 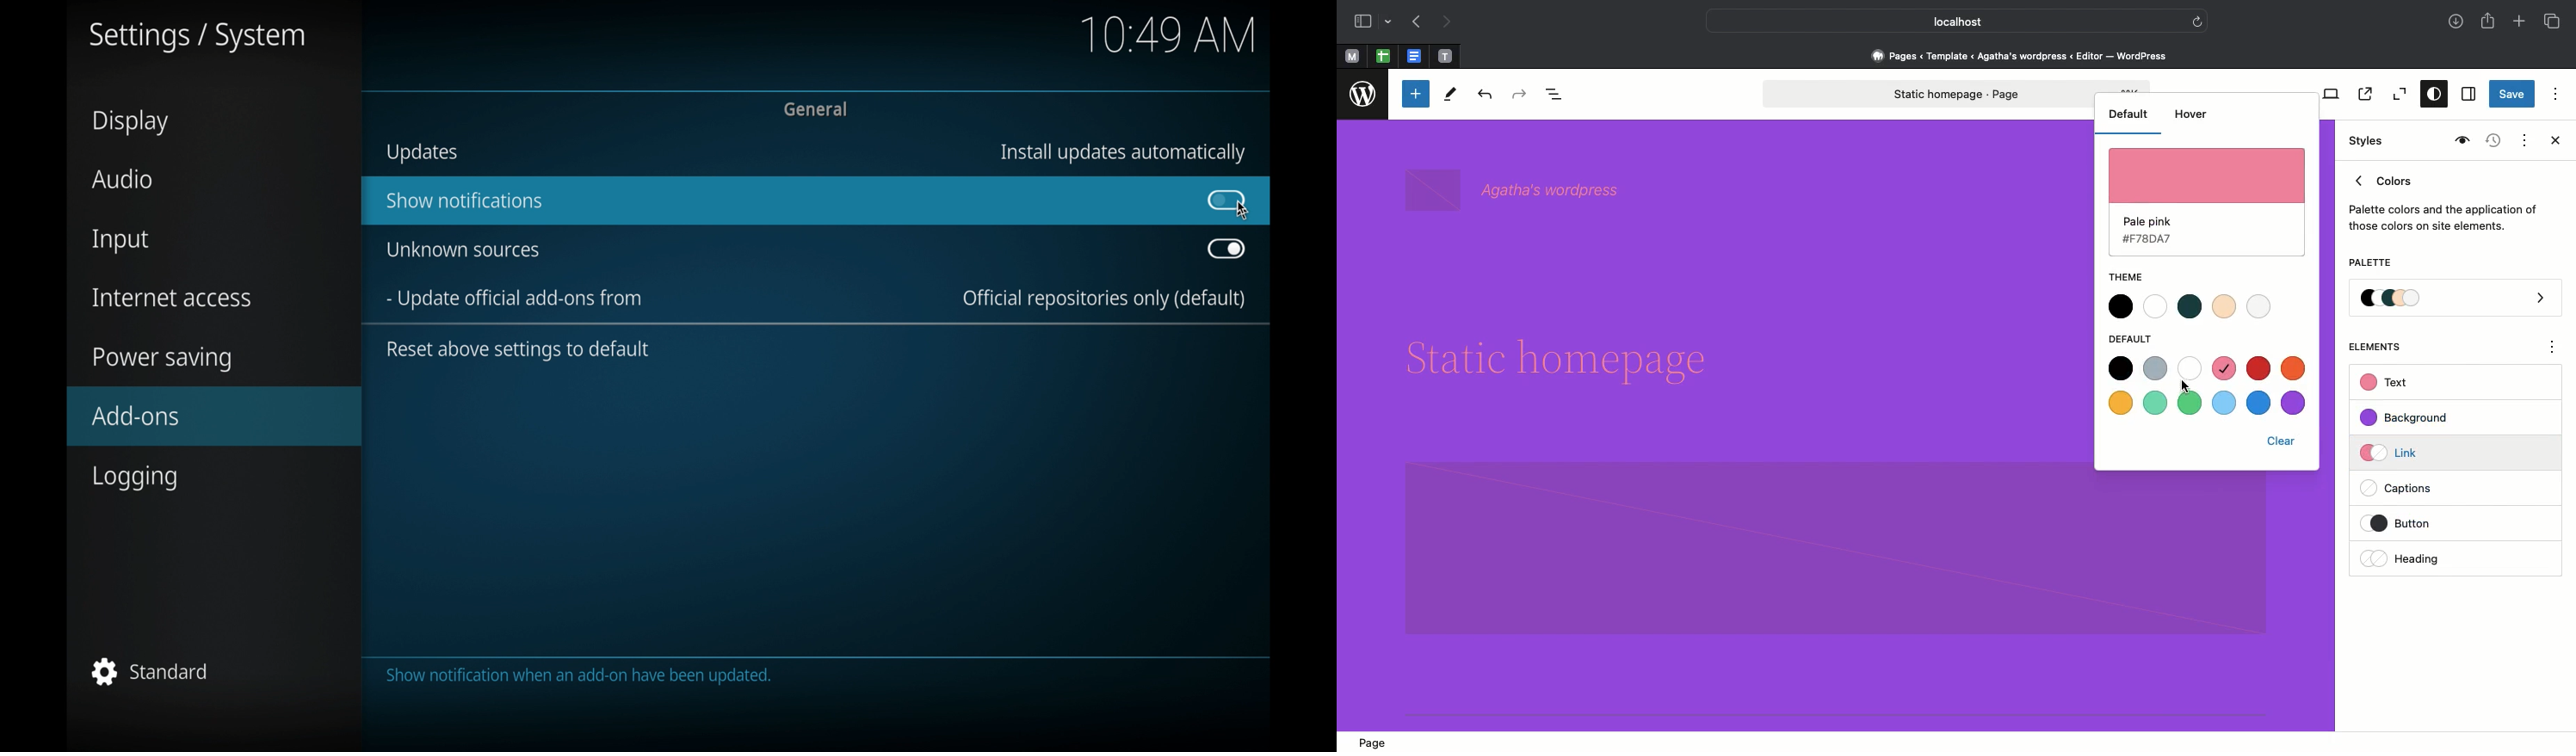 What do you see at coordinates (513, 300) in the screenshot?
I see `update official add-ons from` at bounding box center [513, 300].